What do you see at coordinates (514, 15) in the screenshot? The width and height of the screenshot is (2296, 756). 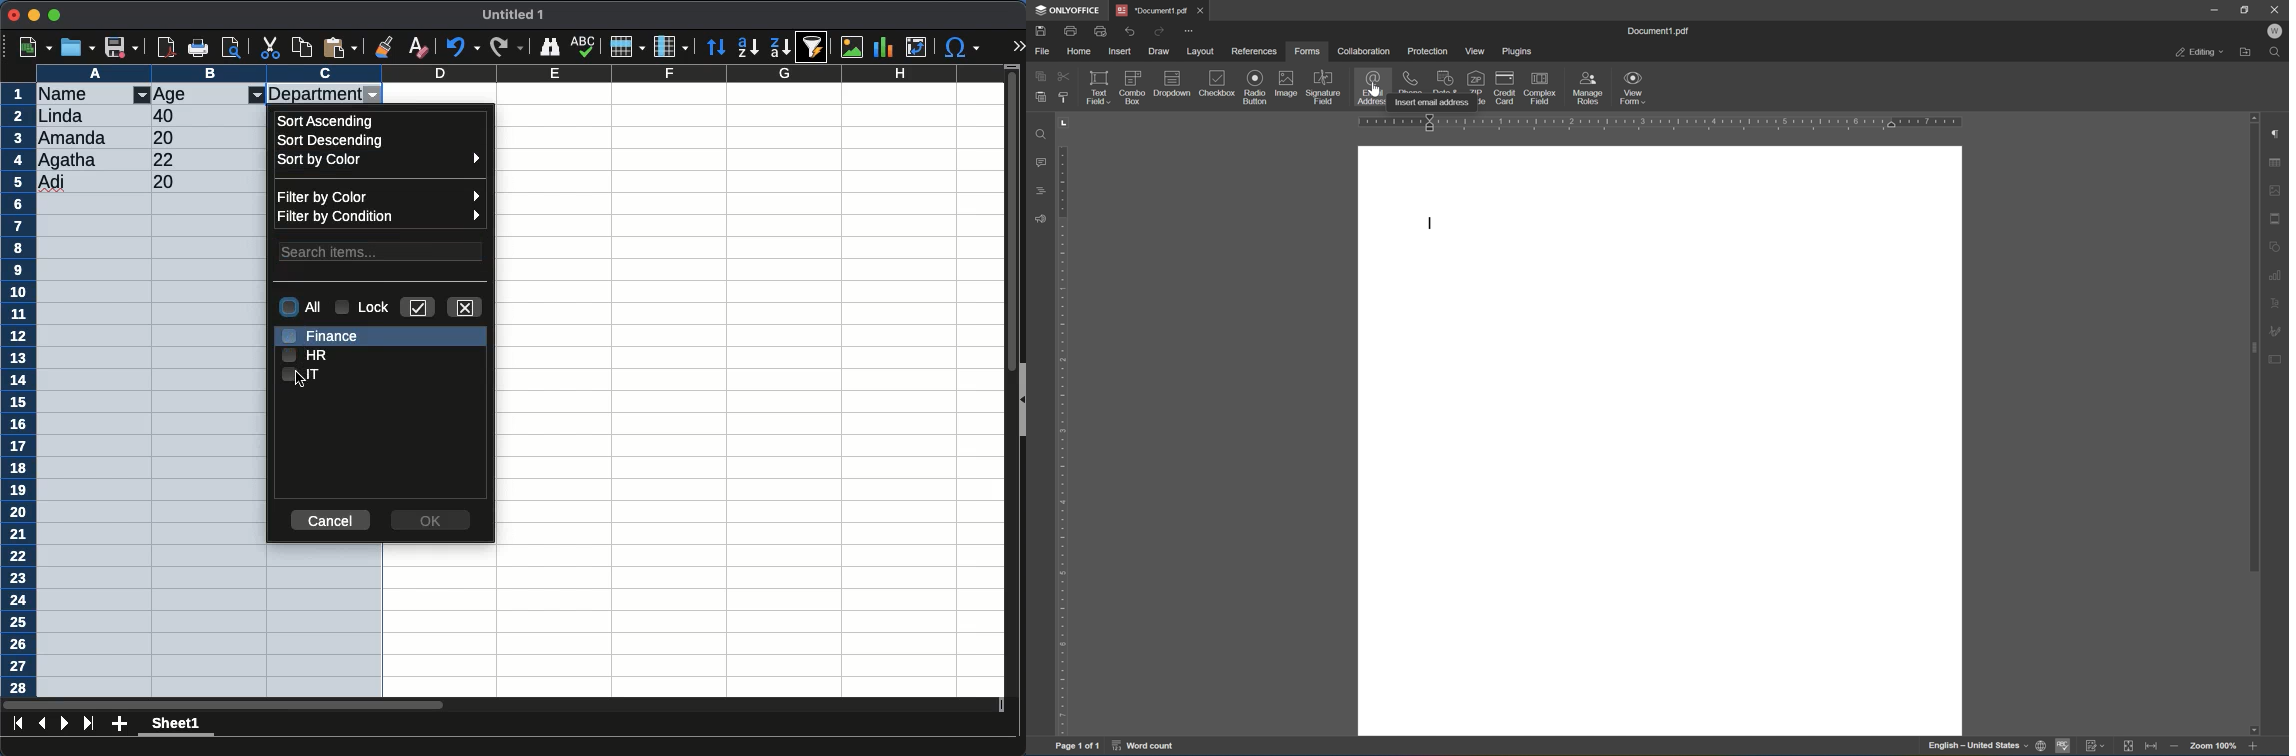 I see `untitled 1` at bounding box center [514, 15].